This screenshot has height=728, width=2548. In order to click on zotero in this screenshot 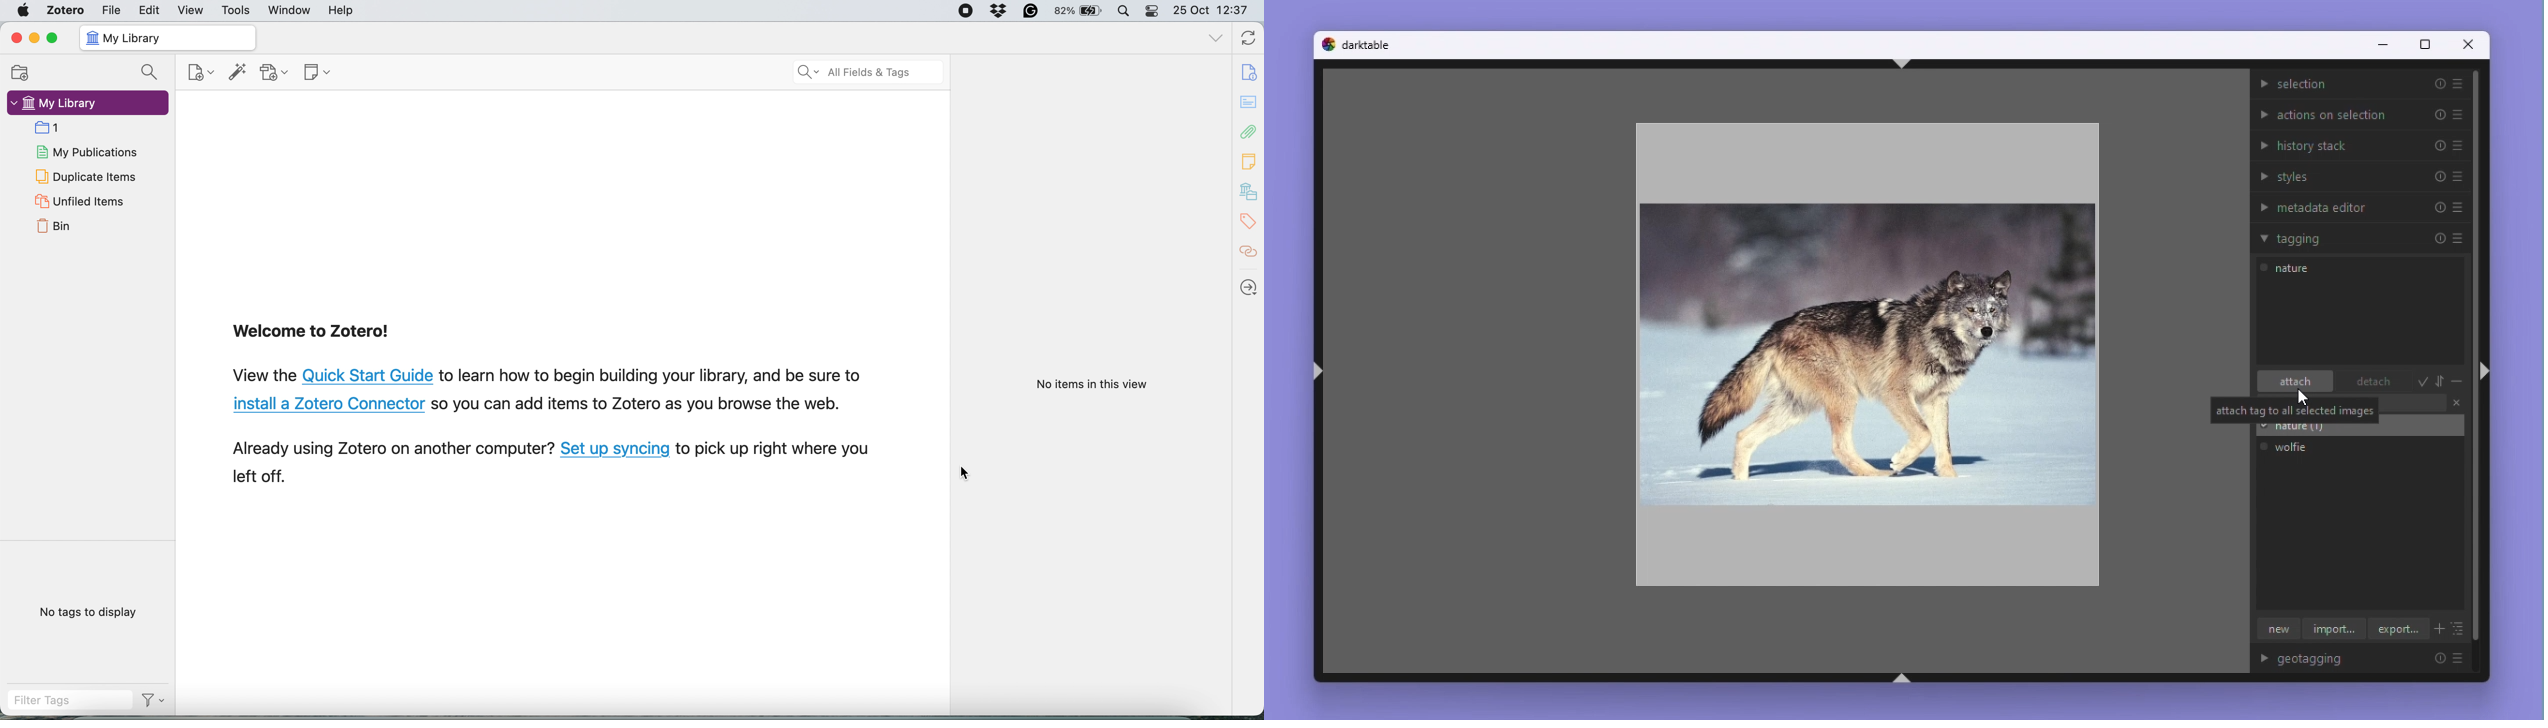, I will do `click(67, 9)`.